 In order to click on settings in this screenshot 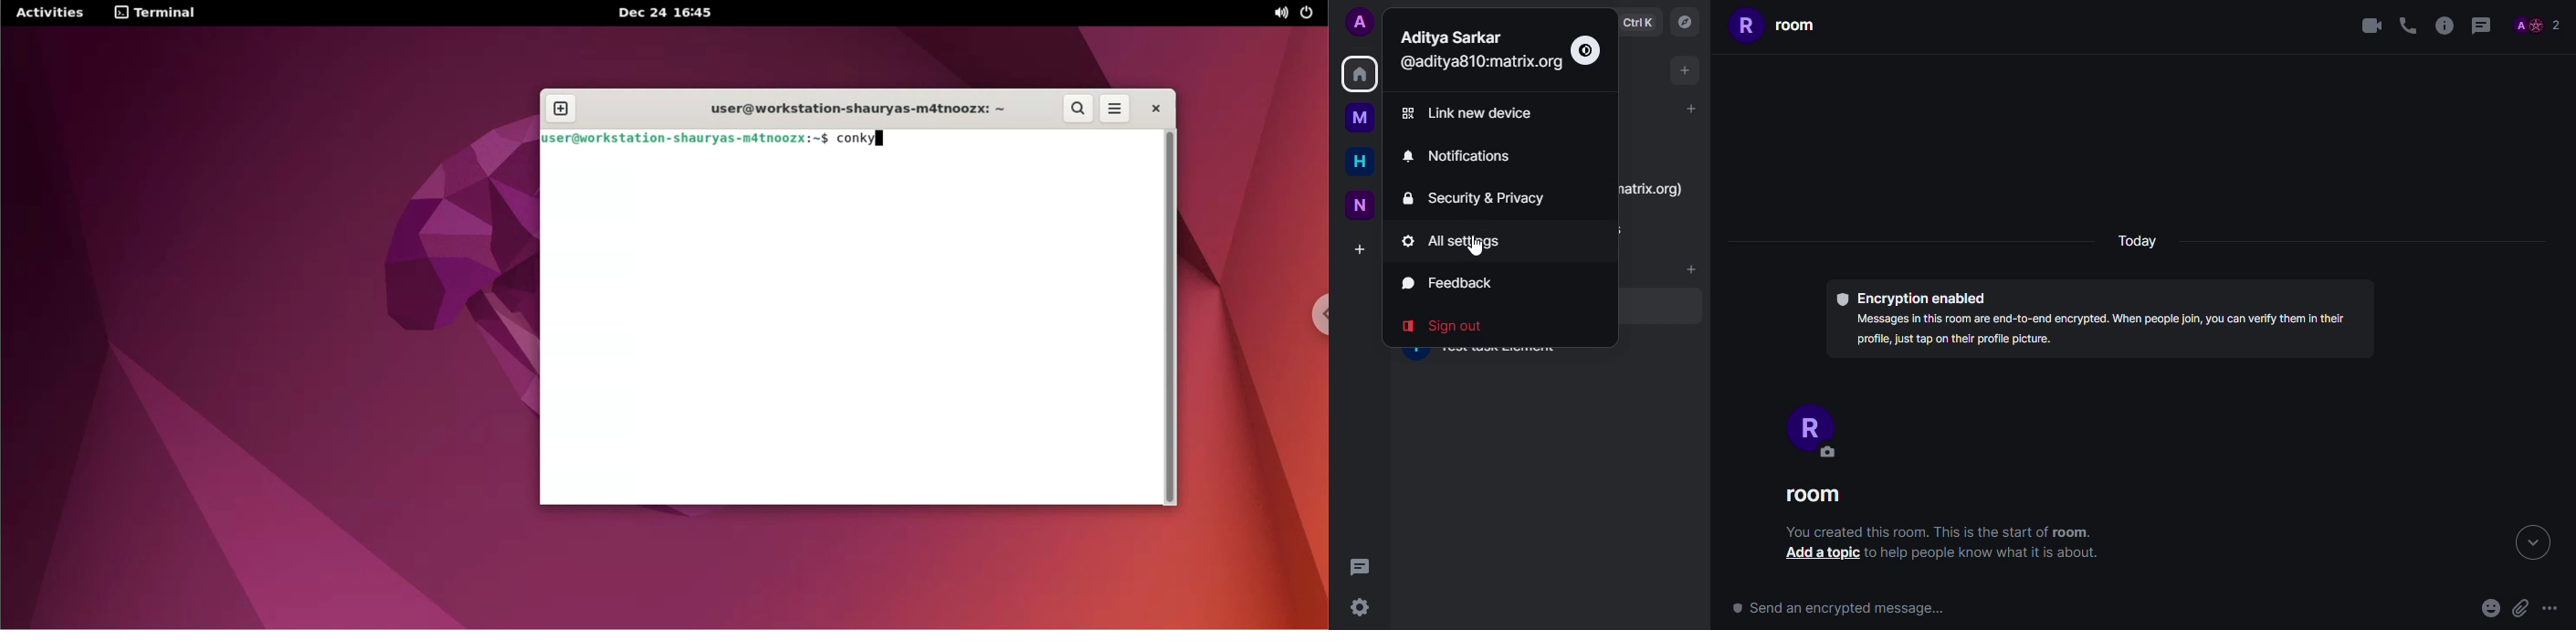, I will do `click(1360, 607)`.